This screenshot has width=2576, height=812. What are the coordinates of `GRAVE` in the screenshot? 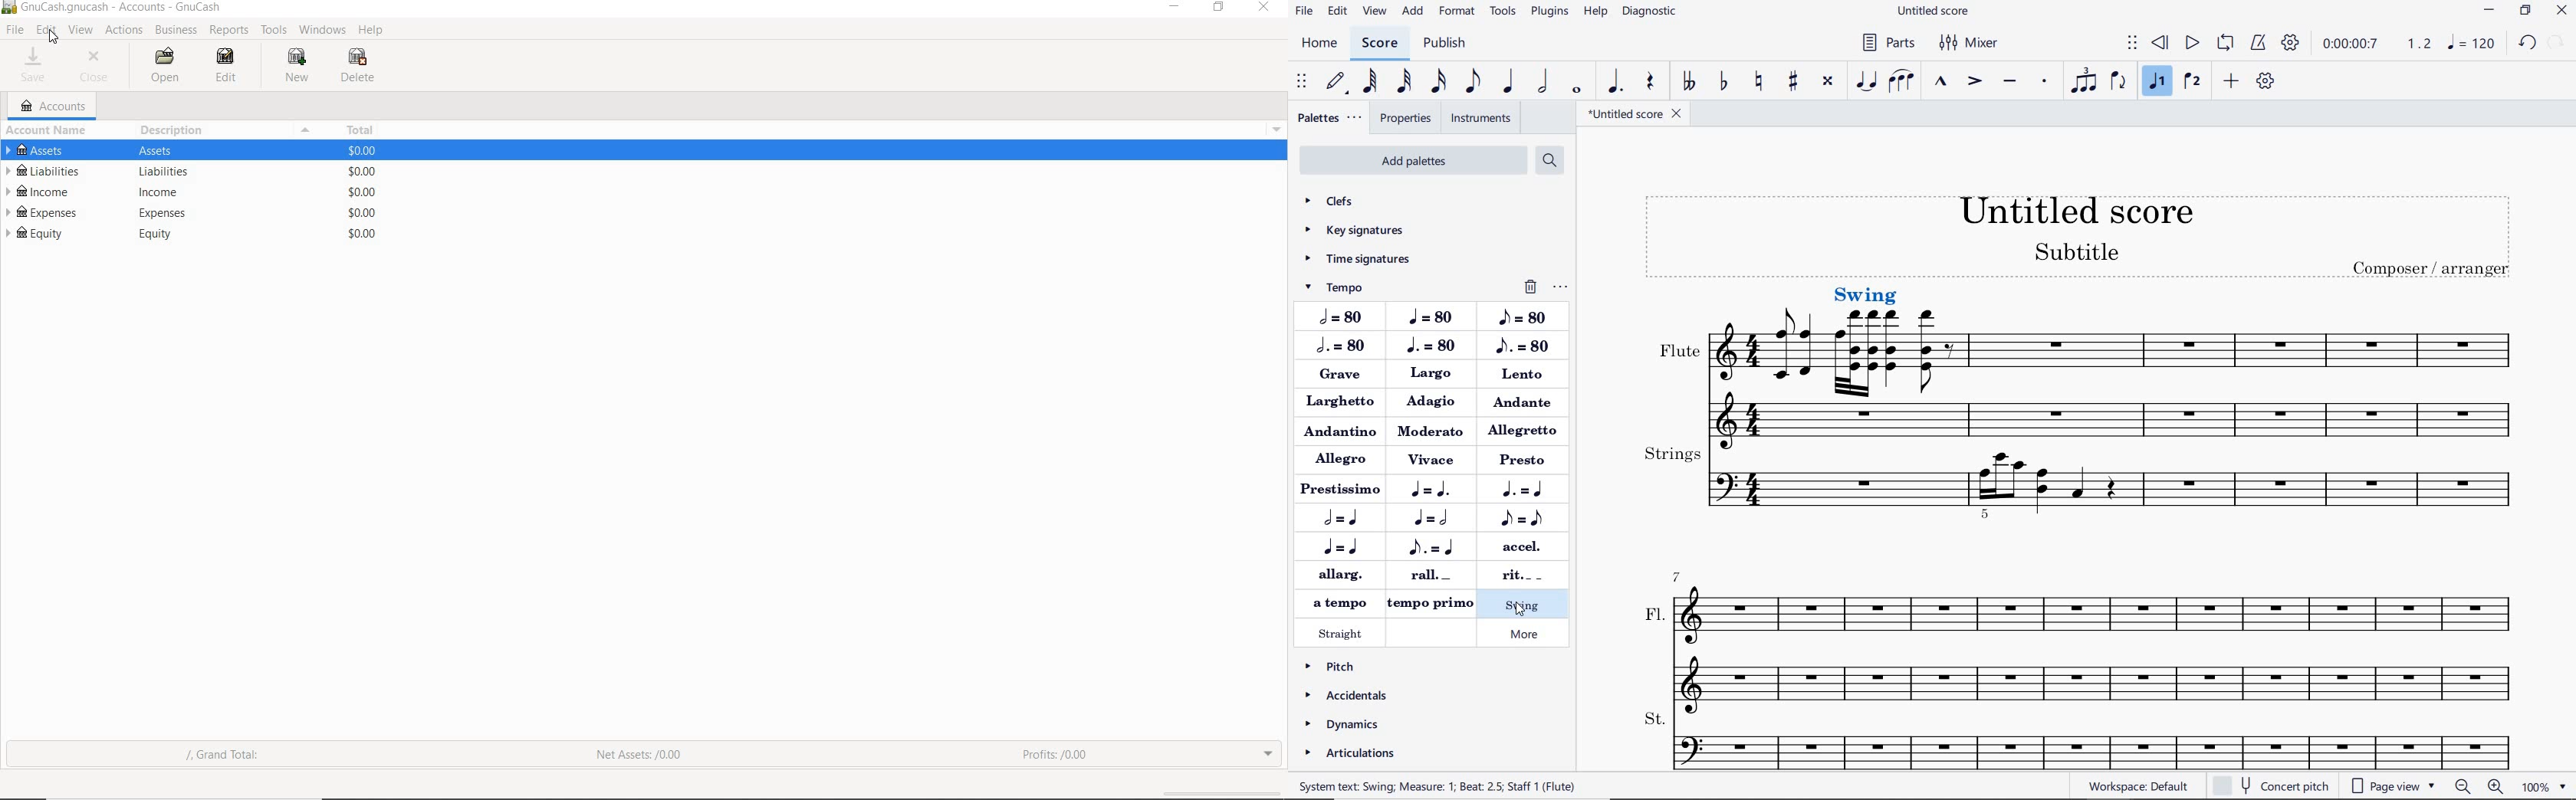 It's located at (1346, 378).